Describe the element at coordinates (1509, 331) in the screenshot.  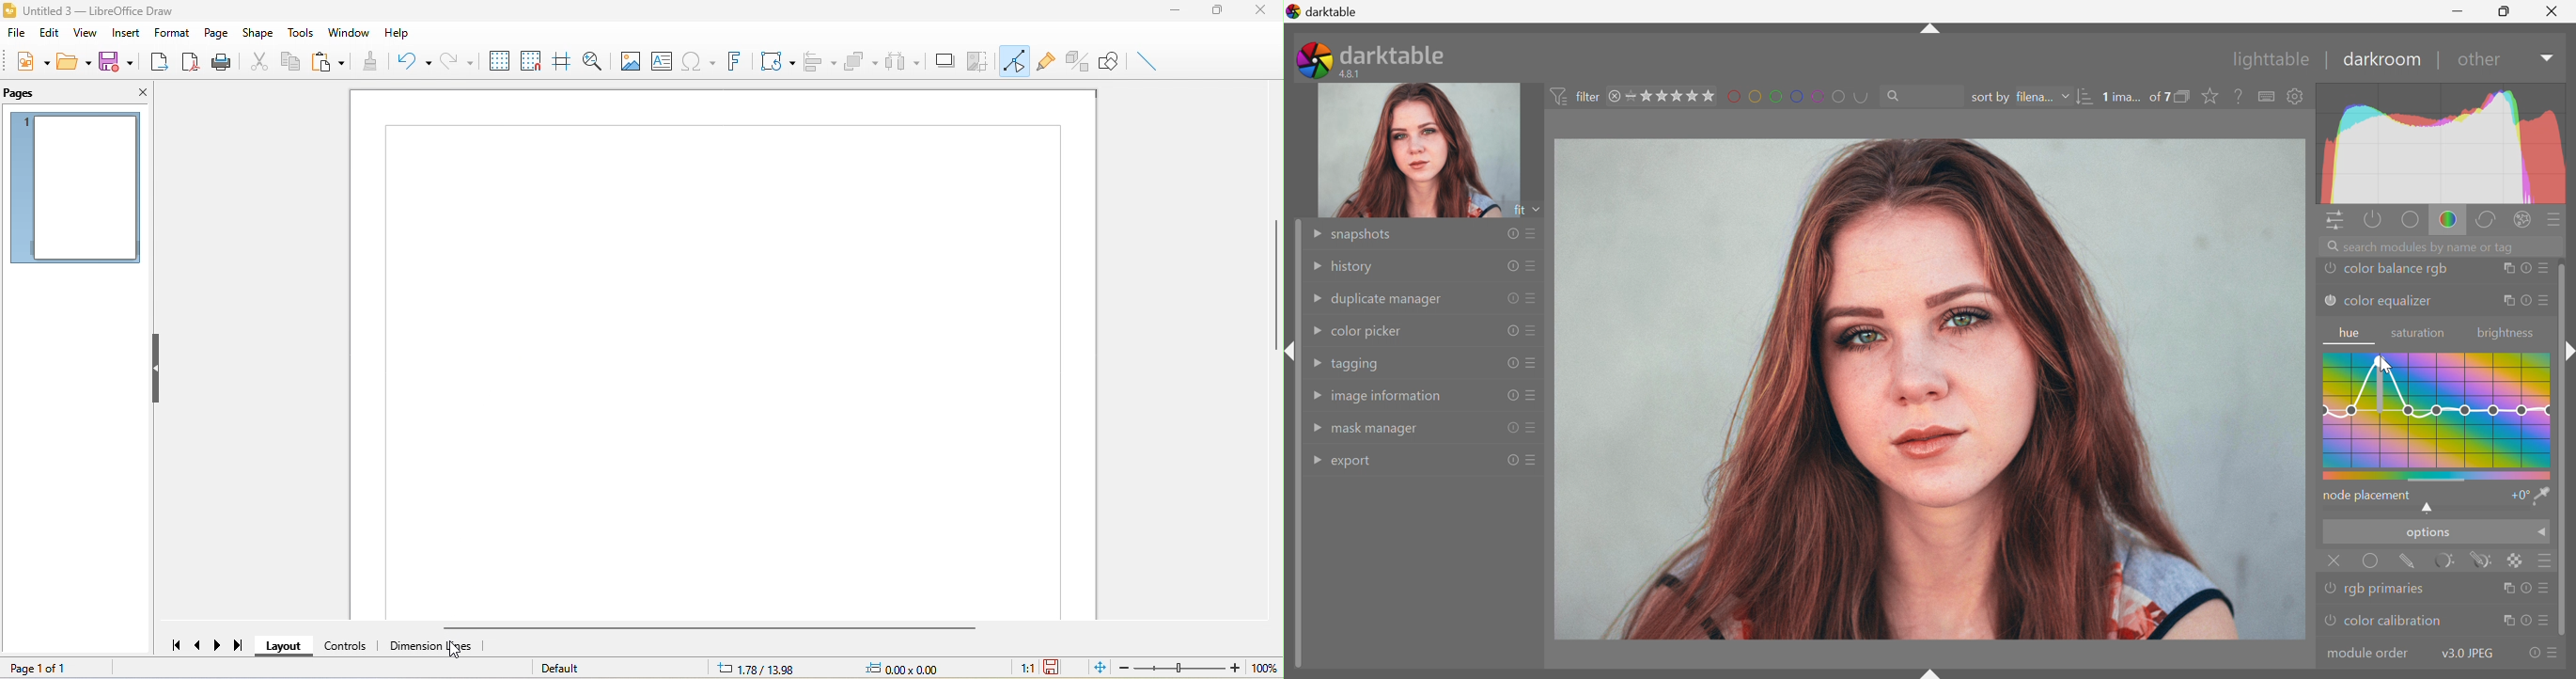
I see `reset` at that location.